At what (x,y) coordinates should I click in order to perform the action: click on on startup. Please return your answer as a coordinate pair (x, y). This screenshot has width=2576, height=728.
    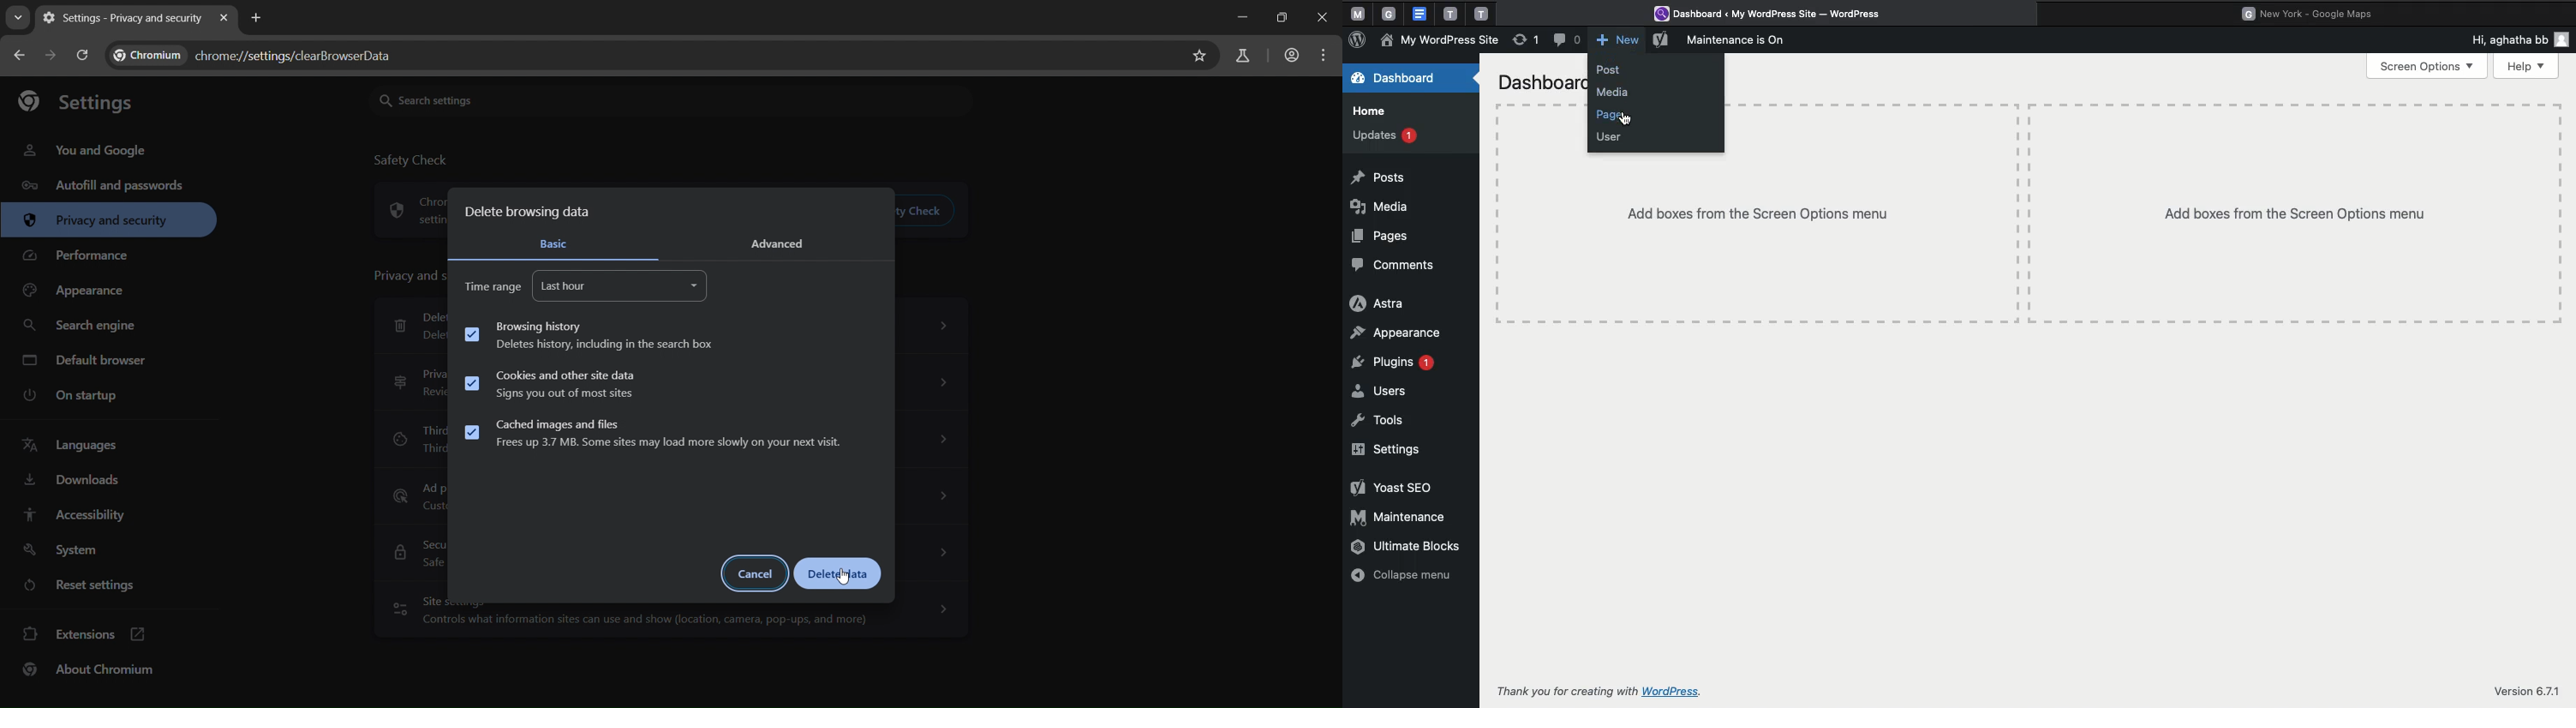
    Looking at the image, I should click on (75, 395).